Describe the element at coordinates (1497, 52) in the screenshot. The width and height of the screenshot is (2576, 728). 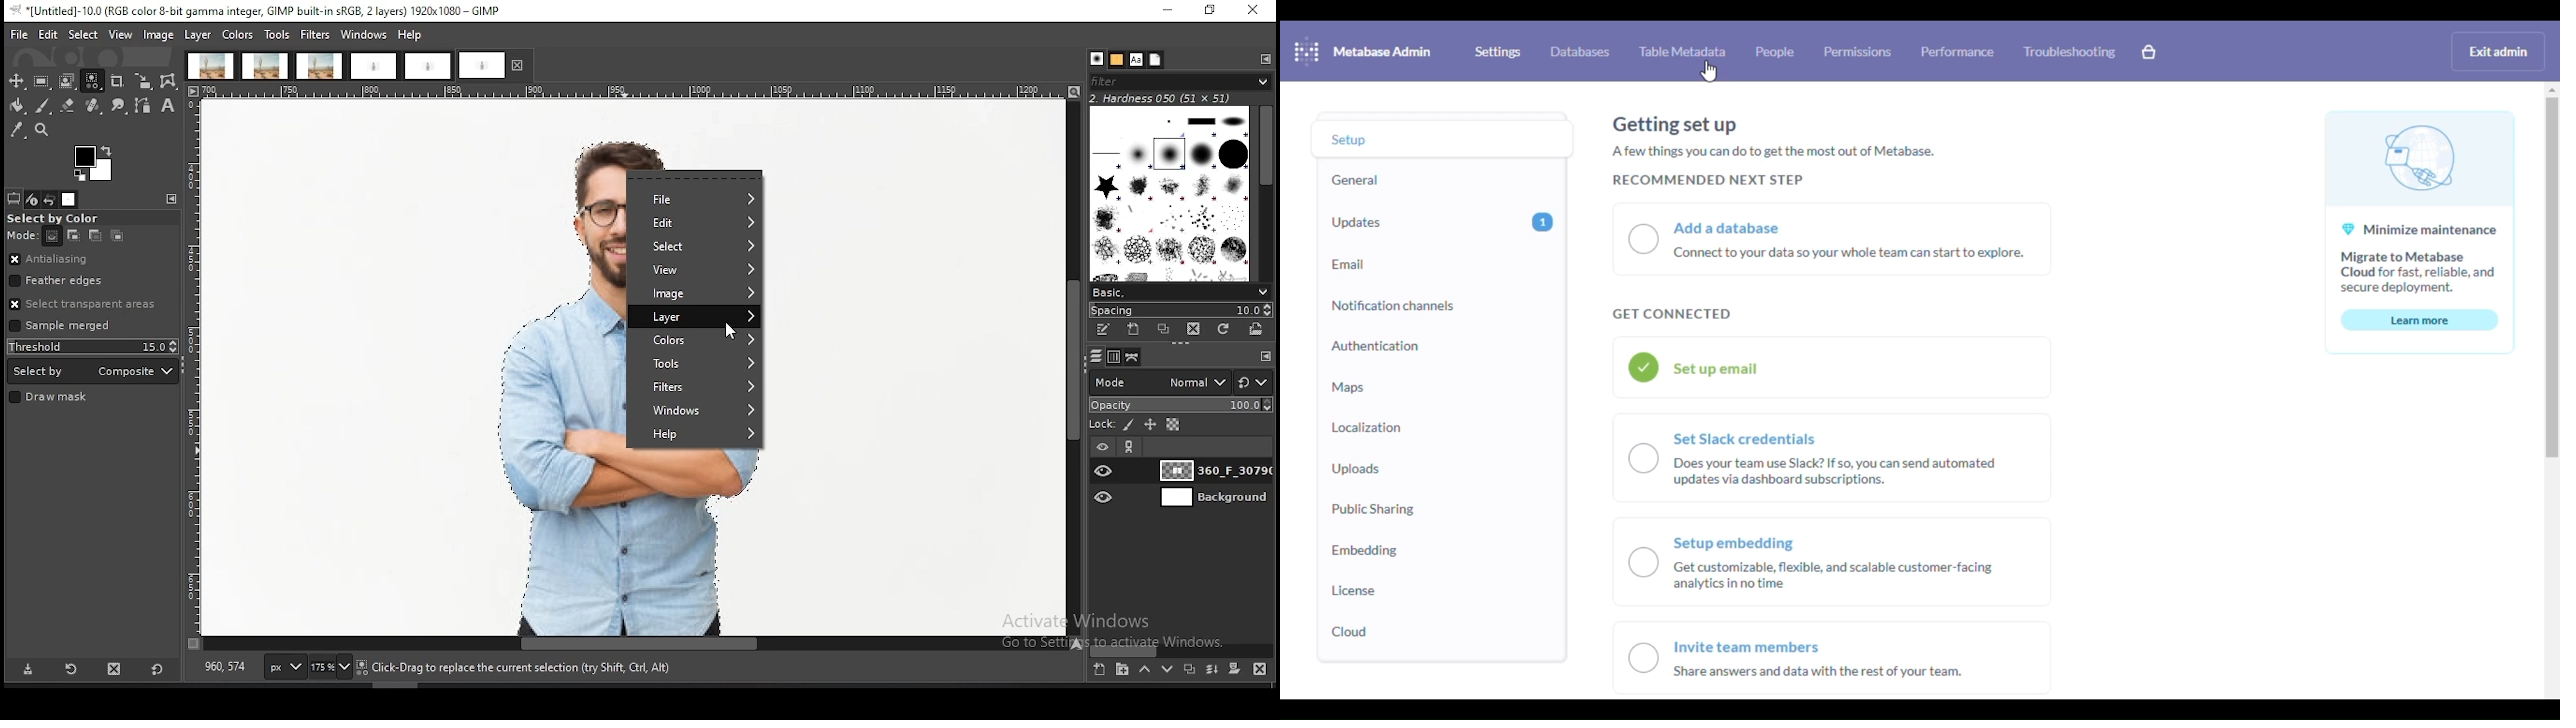
I see `settings` at that location.